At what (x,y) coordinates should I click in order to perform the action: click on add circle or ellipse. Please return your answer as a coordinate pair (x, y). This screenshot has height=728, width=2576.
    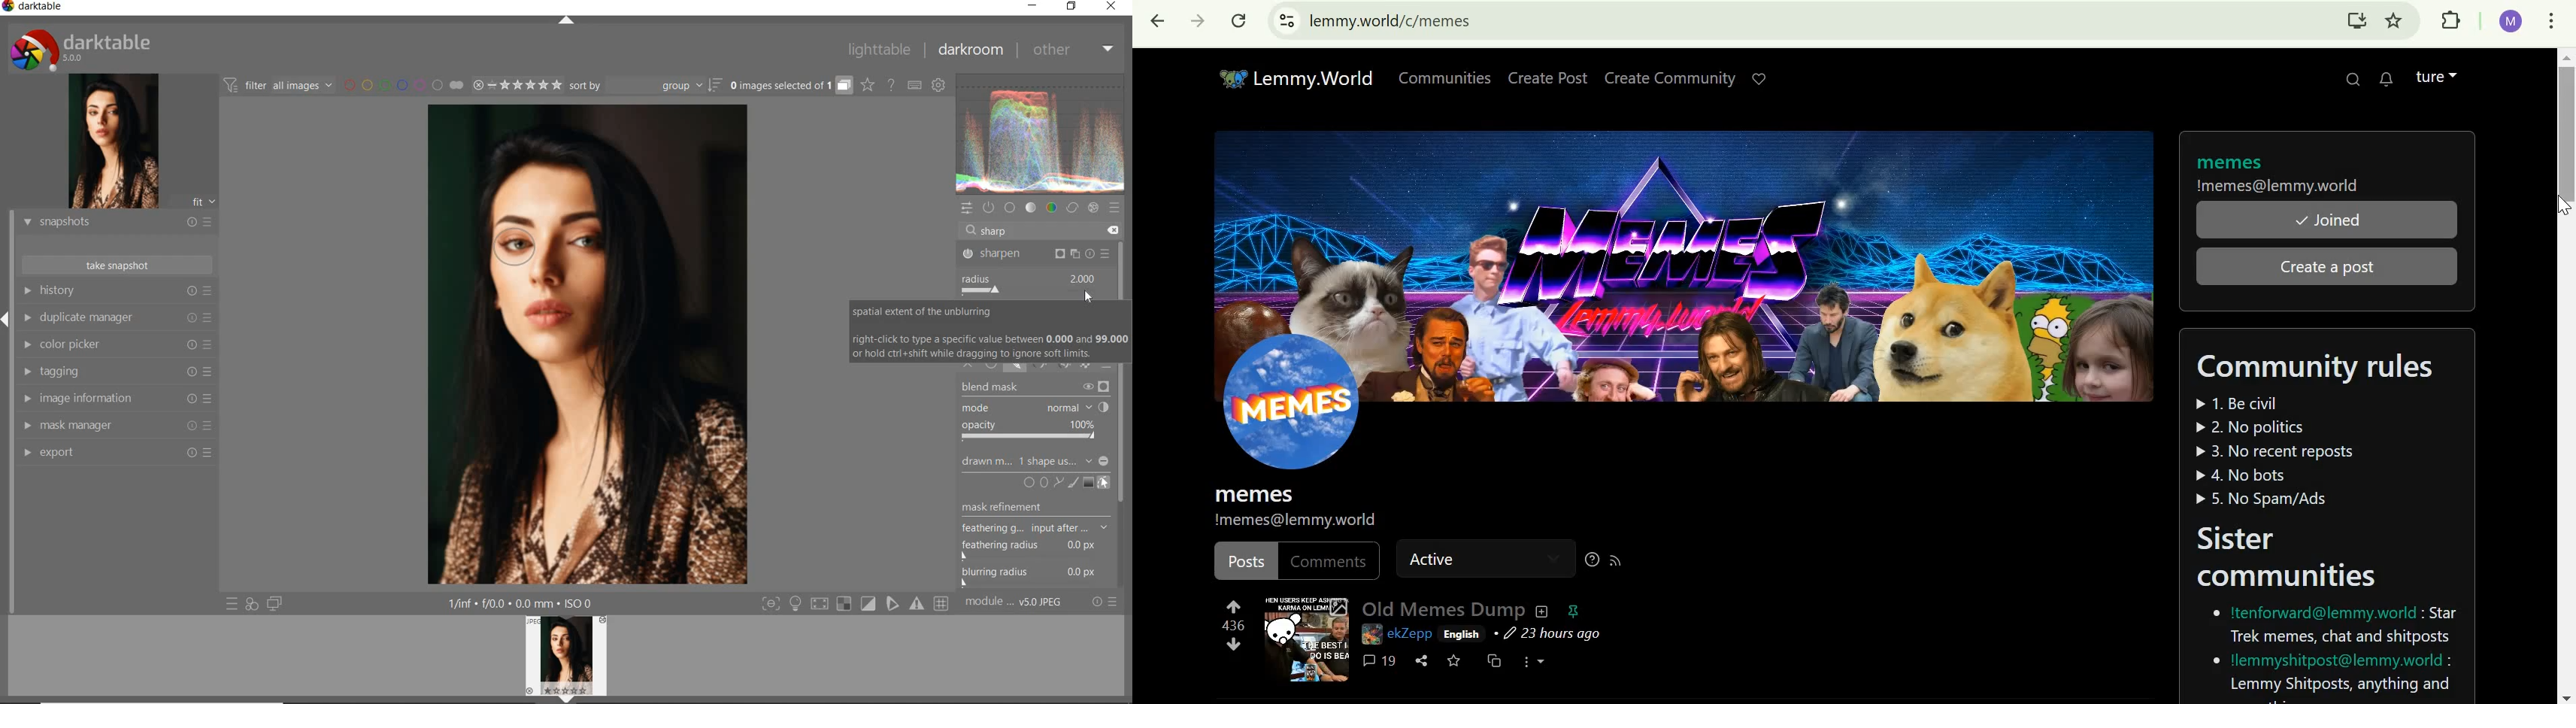
    Looking at the image, I should click on (1037, 481).